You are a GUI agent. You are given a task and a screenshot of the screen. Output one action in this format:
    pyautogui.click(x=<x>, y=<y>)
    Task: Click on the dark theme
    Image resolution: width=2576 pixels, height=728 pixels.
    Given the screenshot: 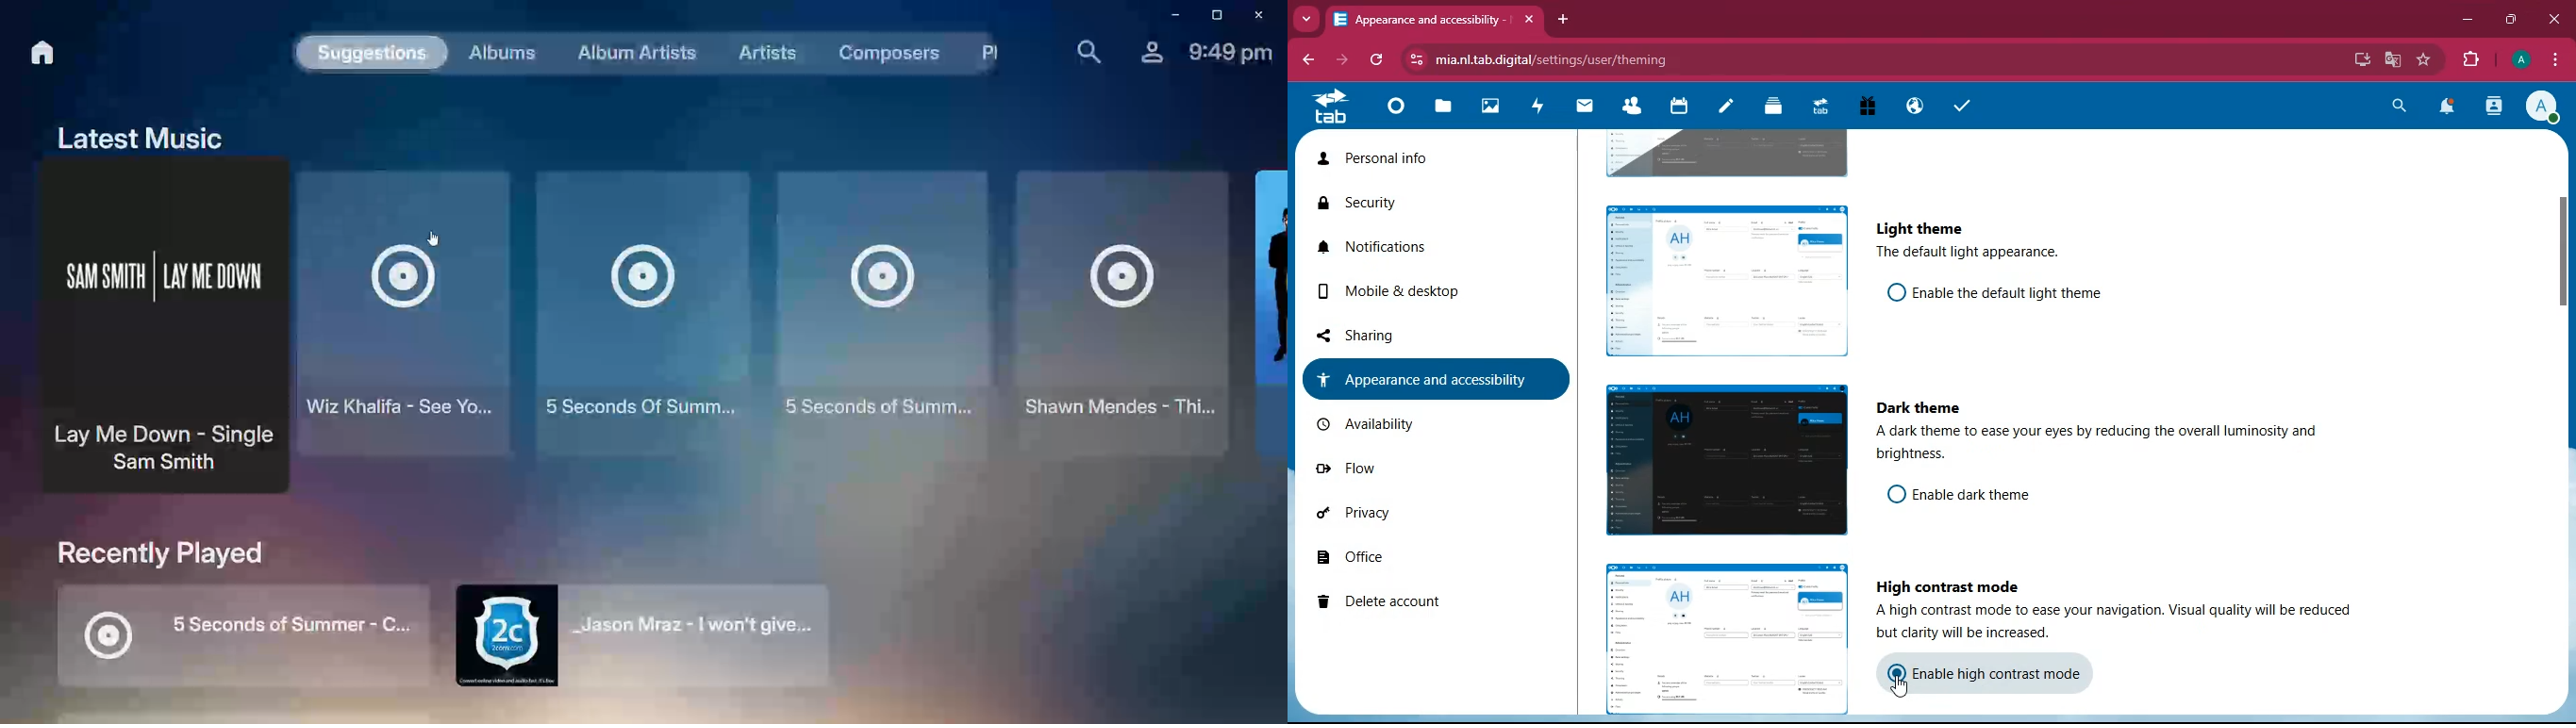 What is the action you would take?
    pyautogui.click(x=1923, y=408)
    